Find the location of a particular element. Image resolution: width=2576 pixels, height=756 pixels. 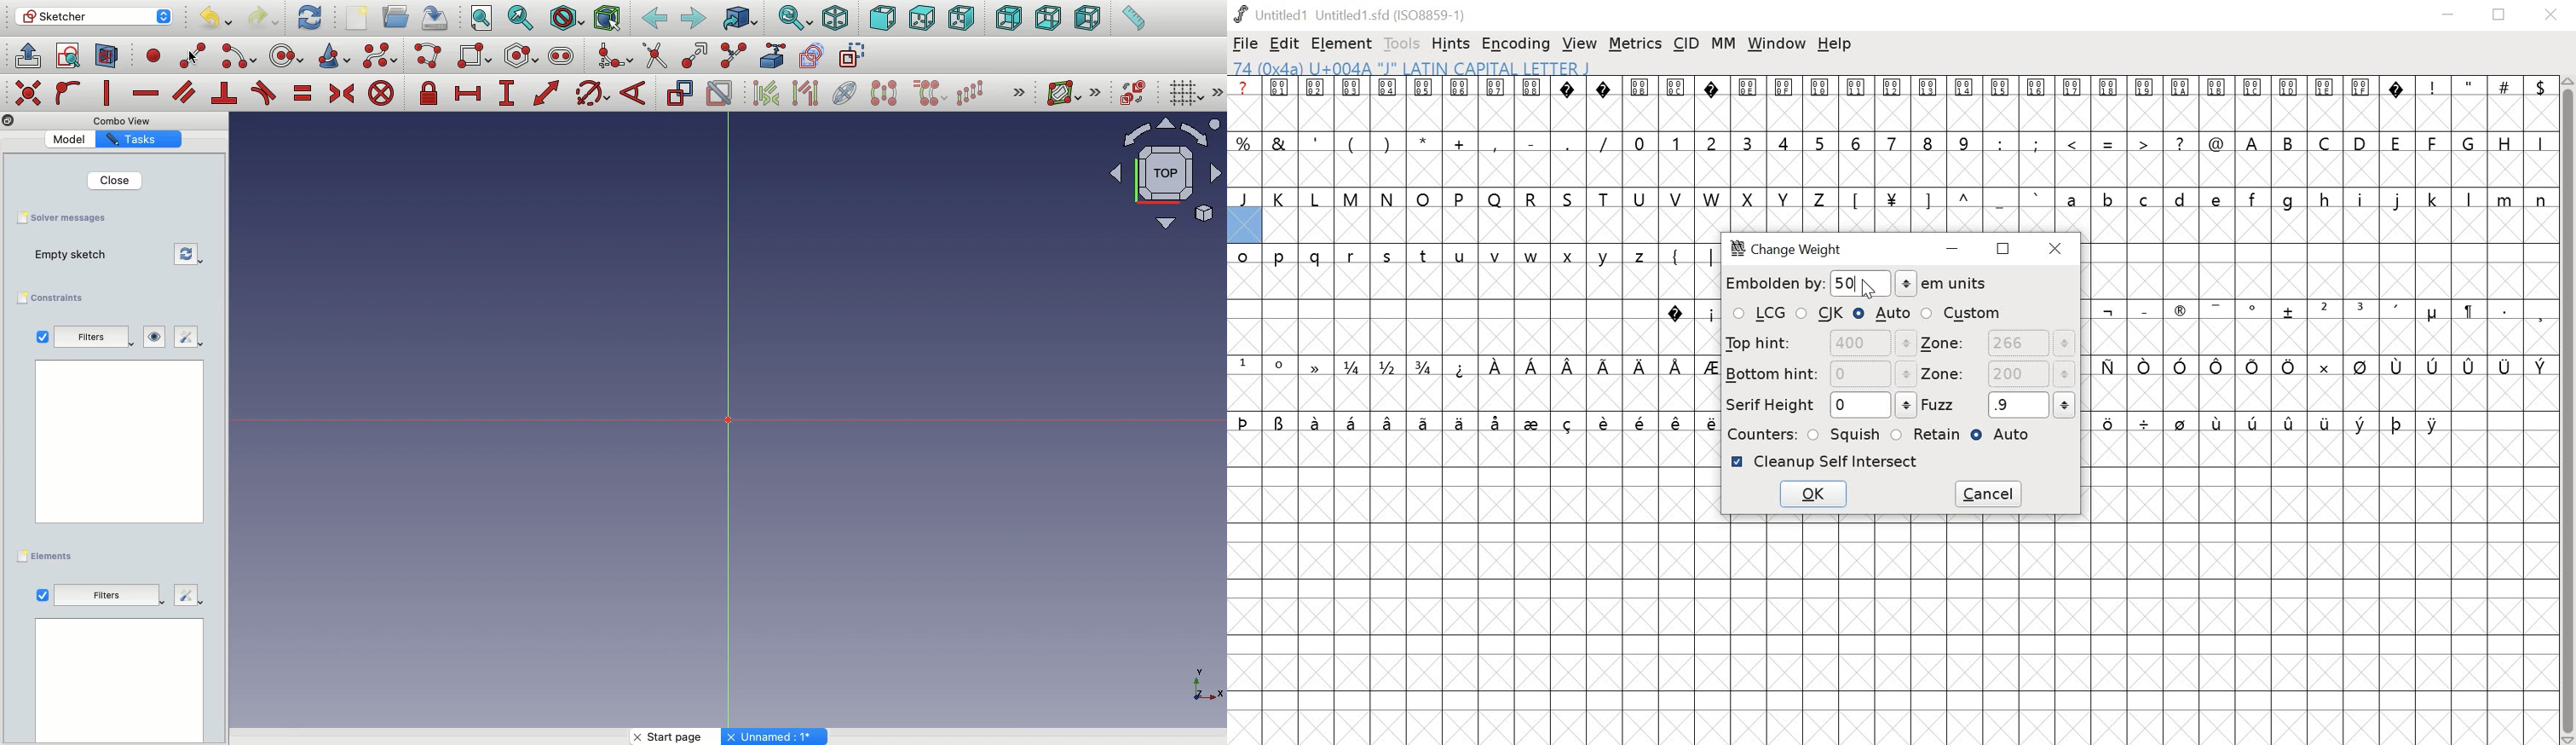

Rectangular array is located at coordinates (971, 92).